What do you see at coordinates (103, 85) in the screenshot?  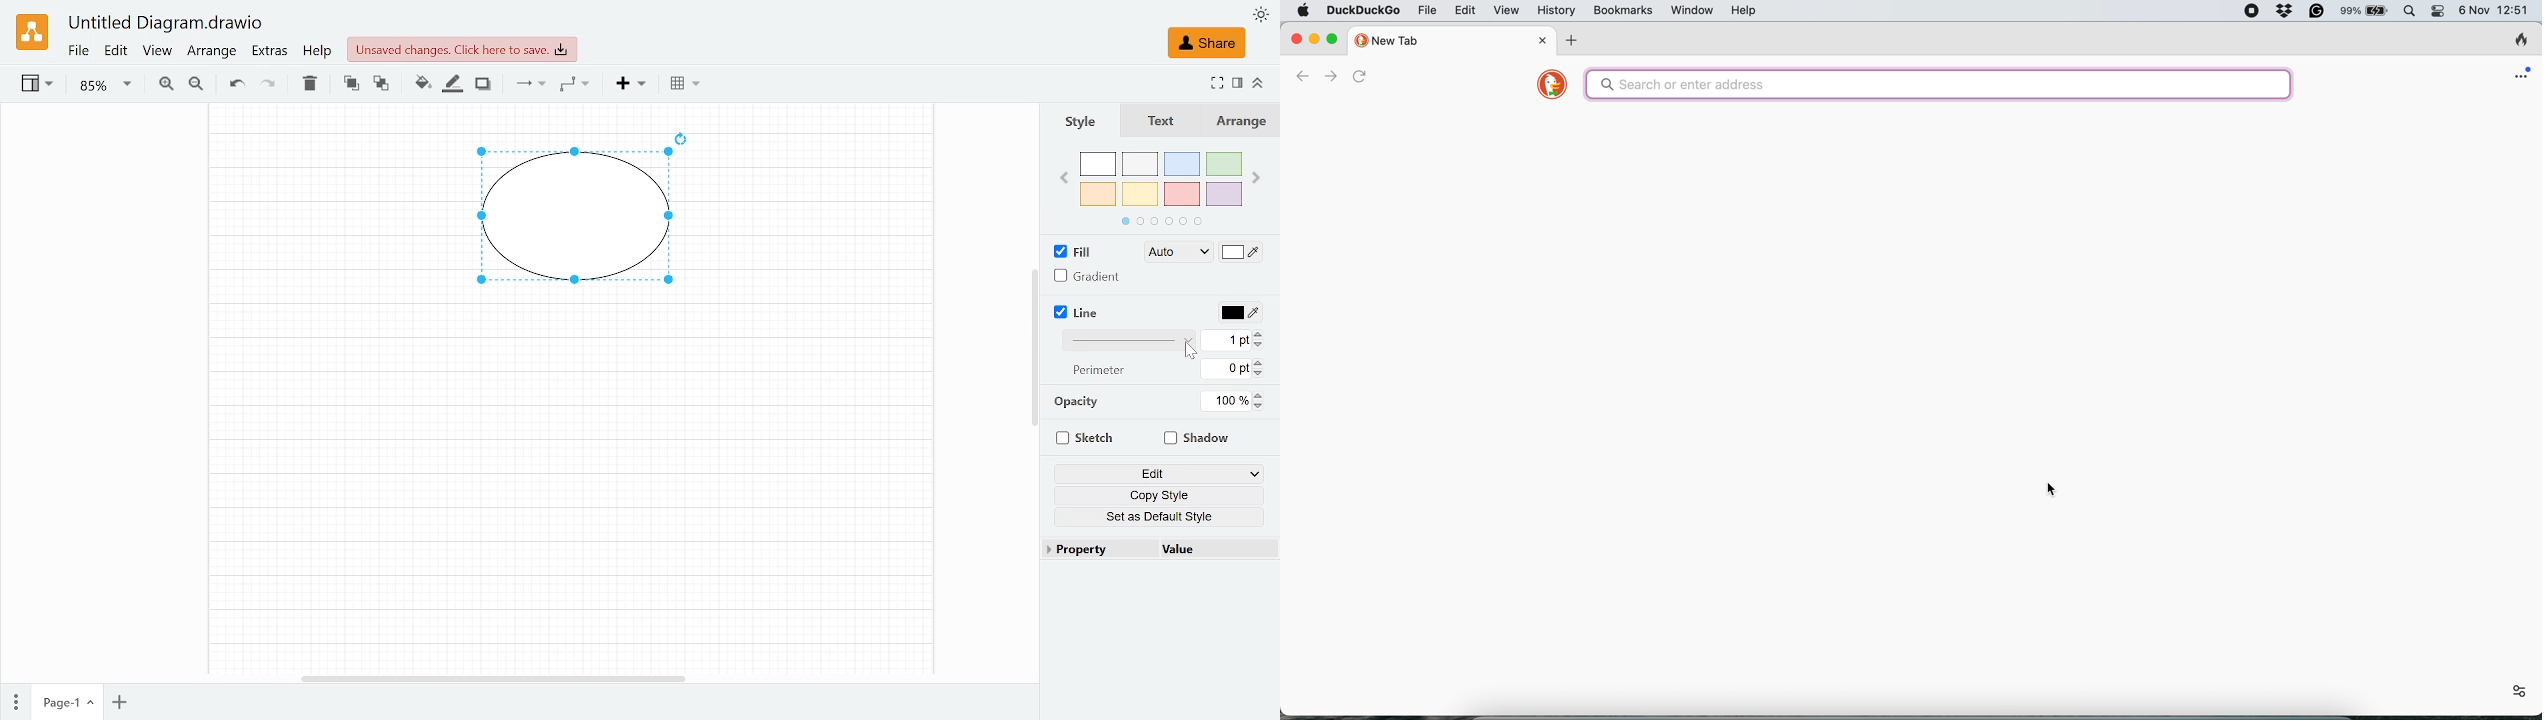 I see `Zoom` at bounding box center [103, 85].